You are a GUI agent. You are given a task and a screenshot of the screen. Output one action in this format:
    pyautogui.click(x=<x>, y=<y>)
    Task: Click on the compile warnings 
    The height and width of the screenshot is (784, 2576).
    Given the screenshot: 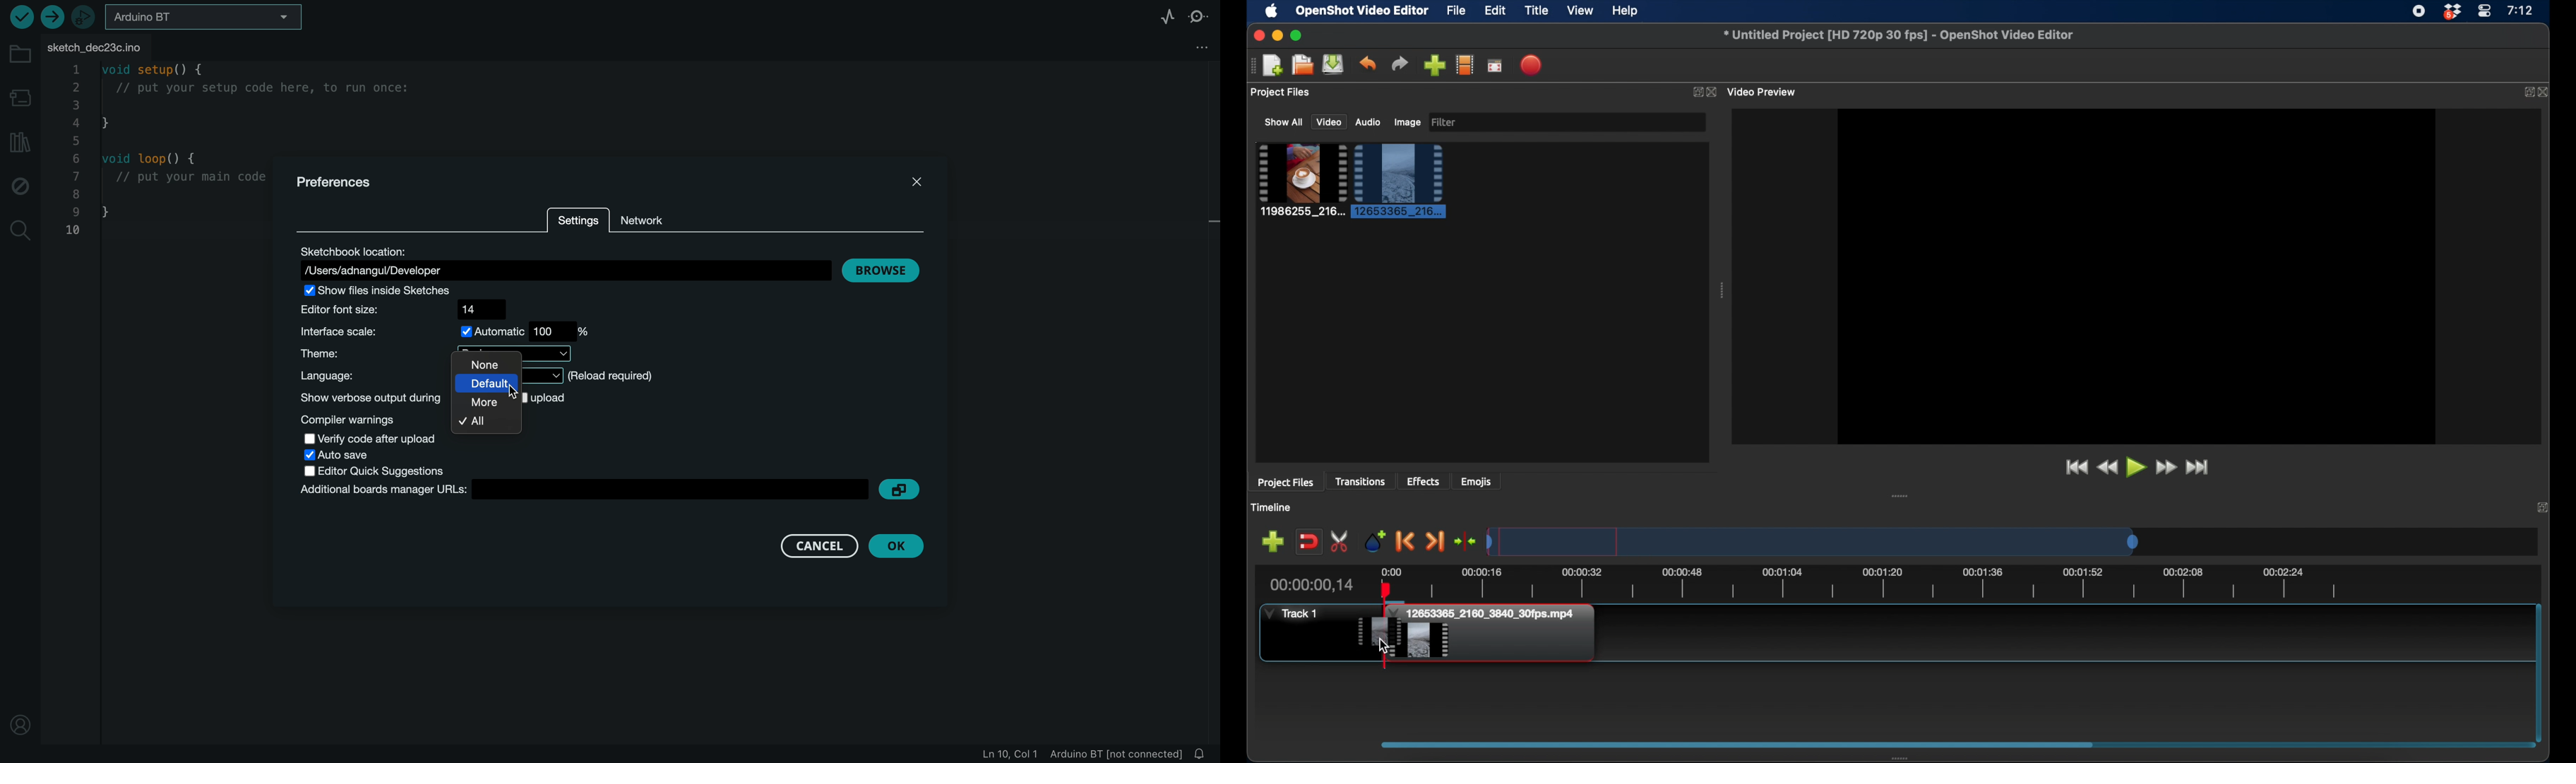 What is the action you would take?
    pyautogui.click(x=370, y=420)
    